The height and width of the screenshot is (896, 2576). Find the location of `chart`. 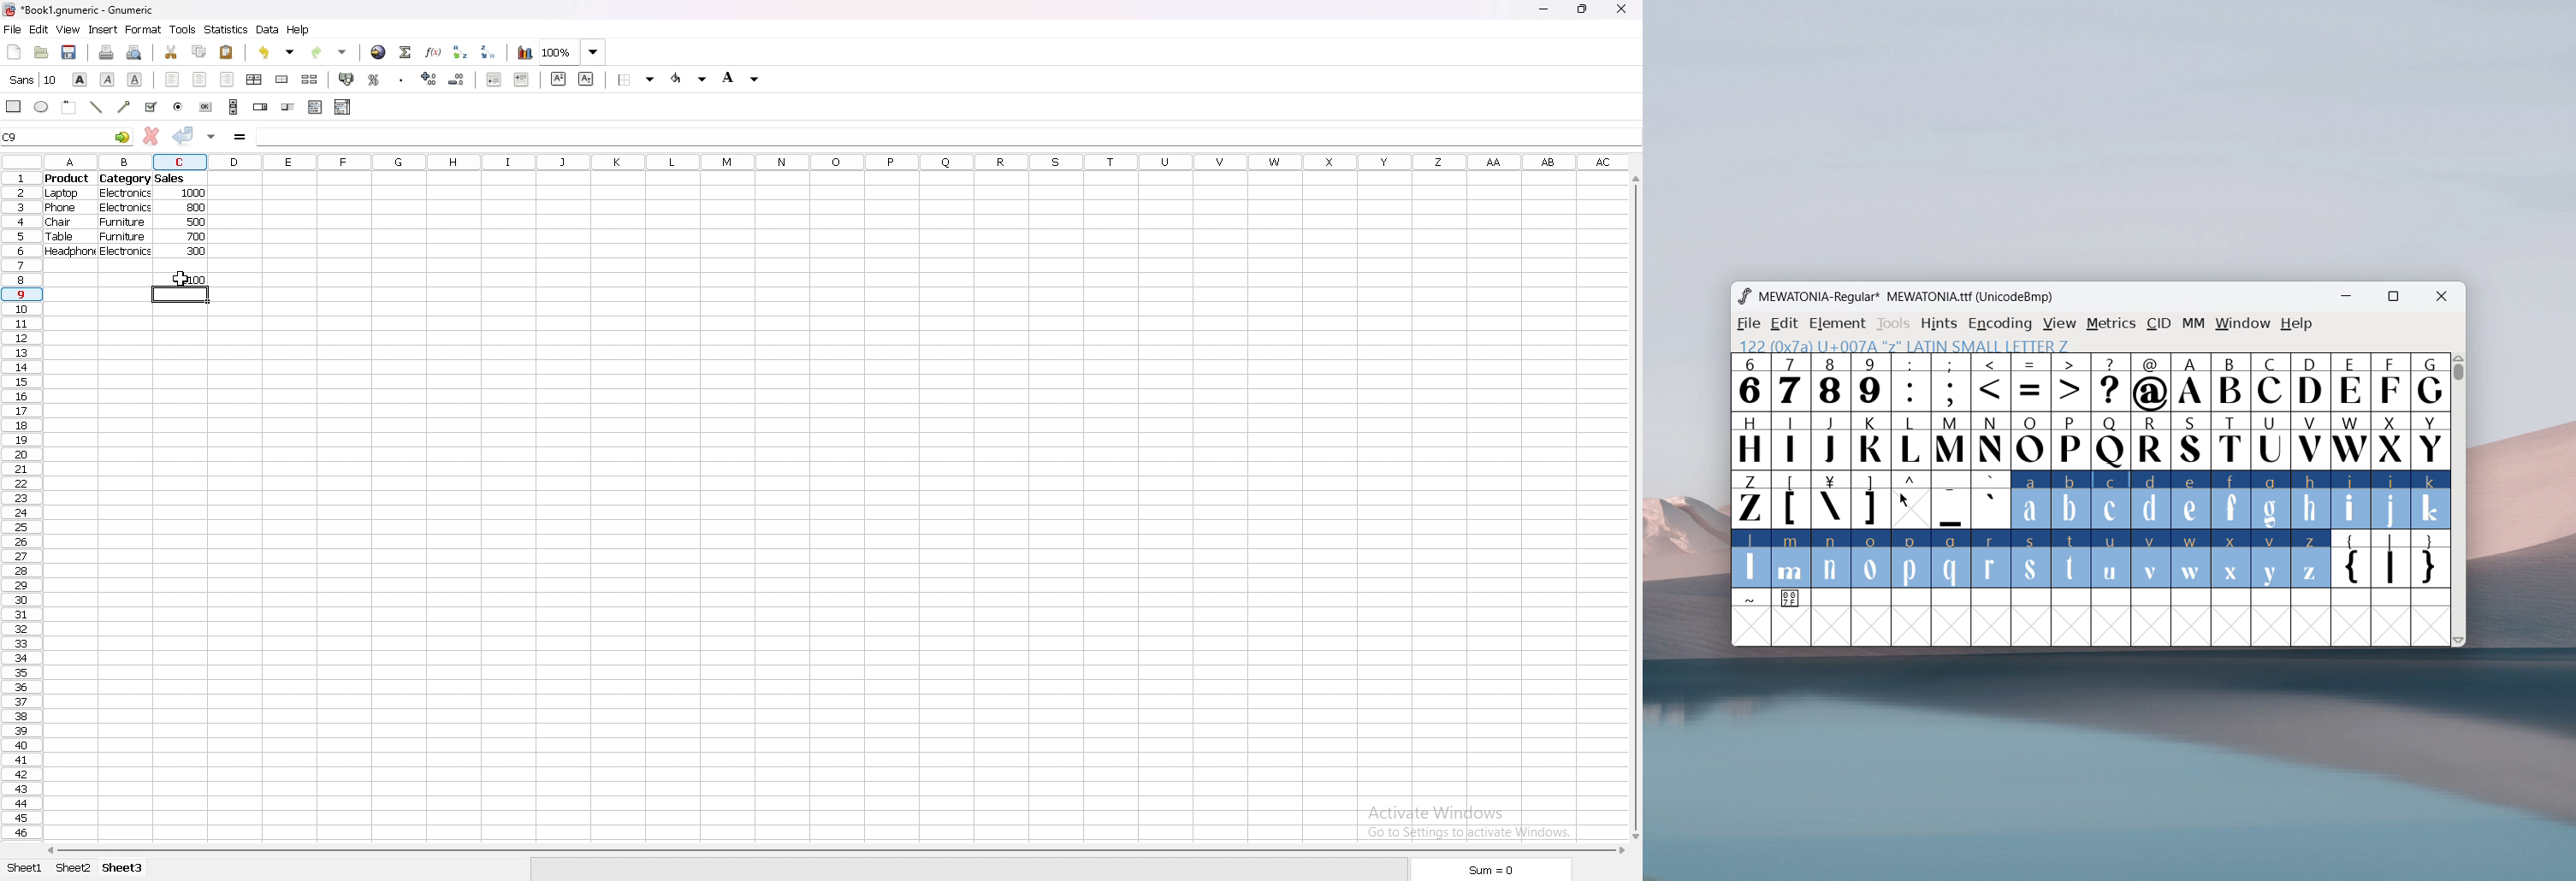

chart is located at coordinates (526, 54).